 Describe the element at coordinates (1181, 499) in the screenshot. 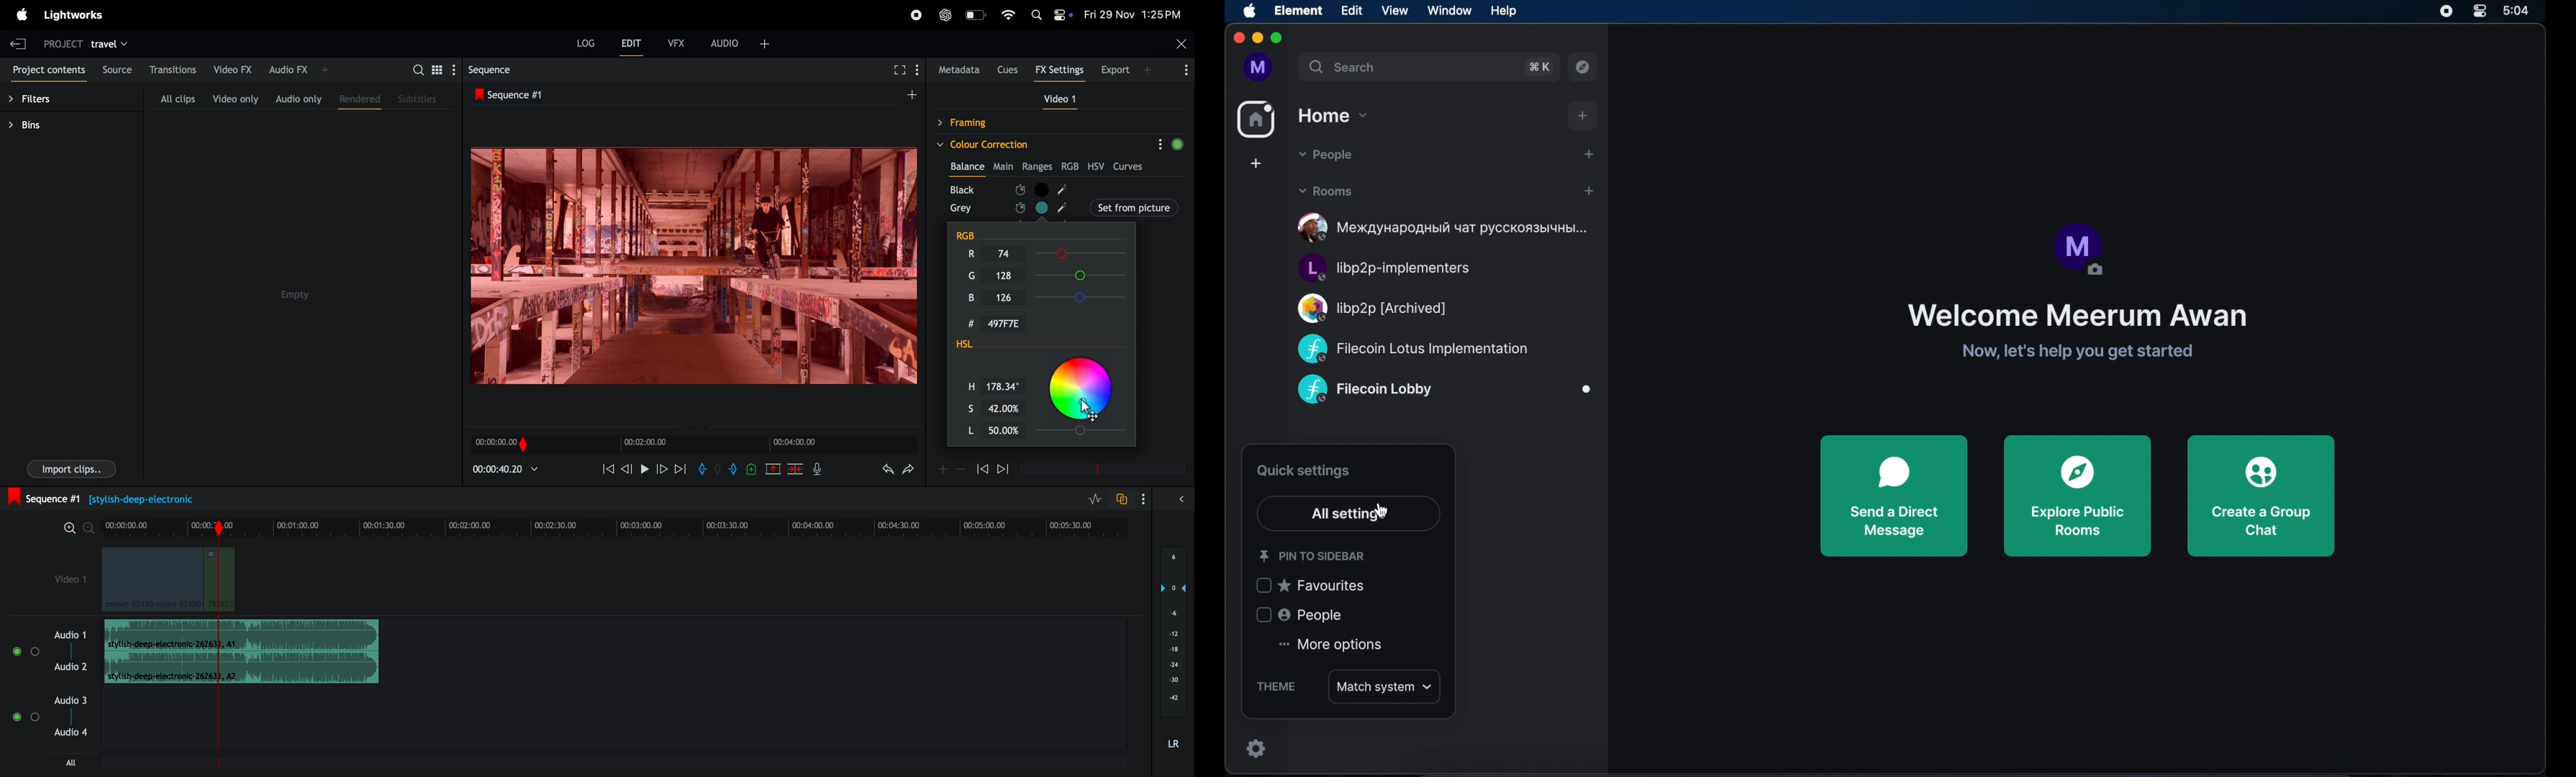

I see `expand` at that location.